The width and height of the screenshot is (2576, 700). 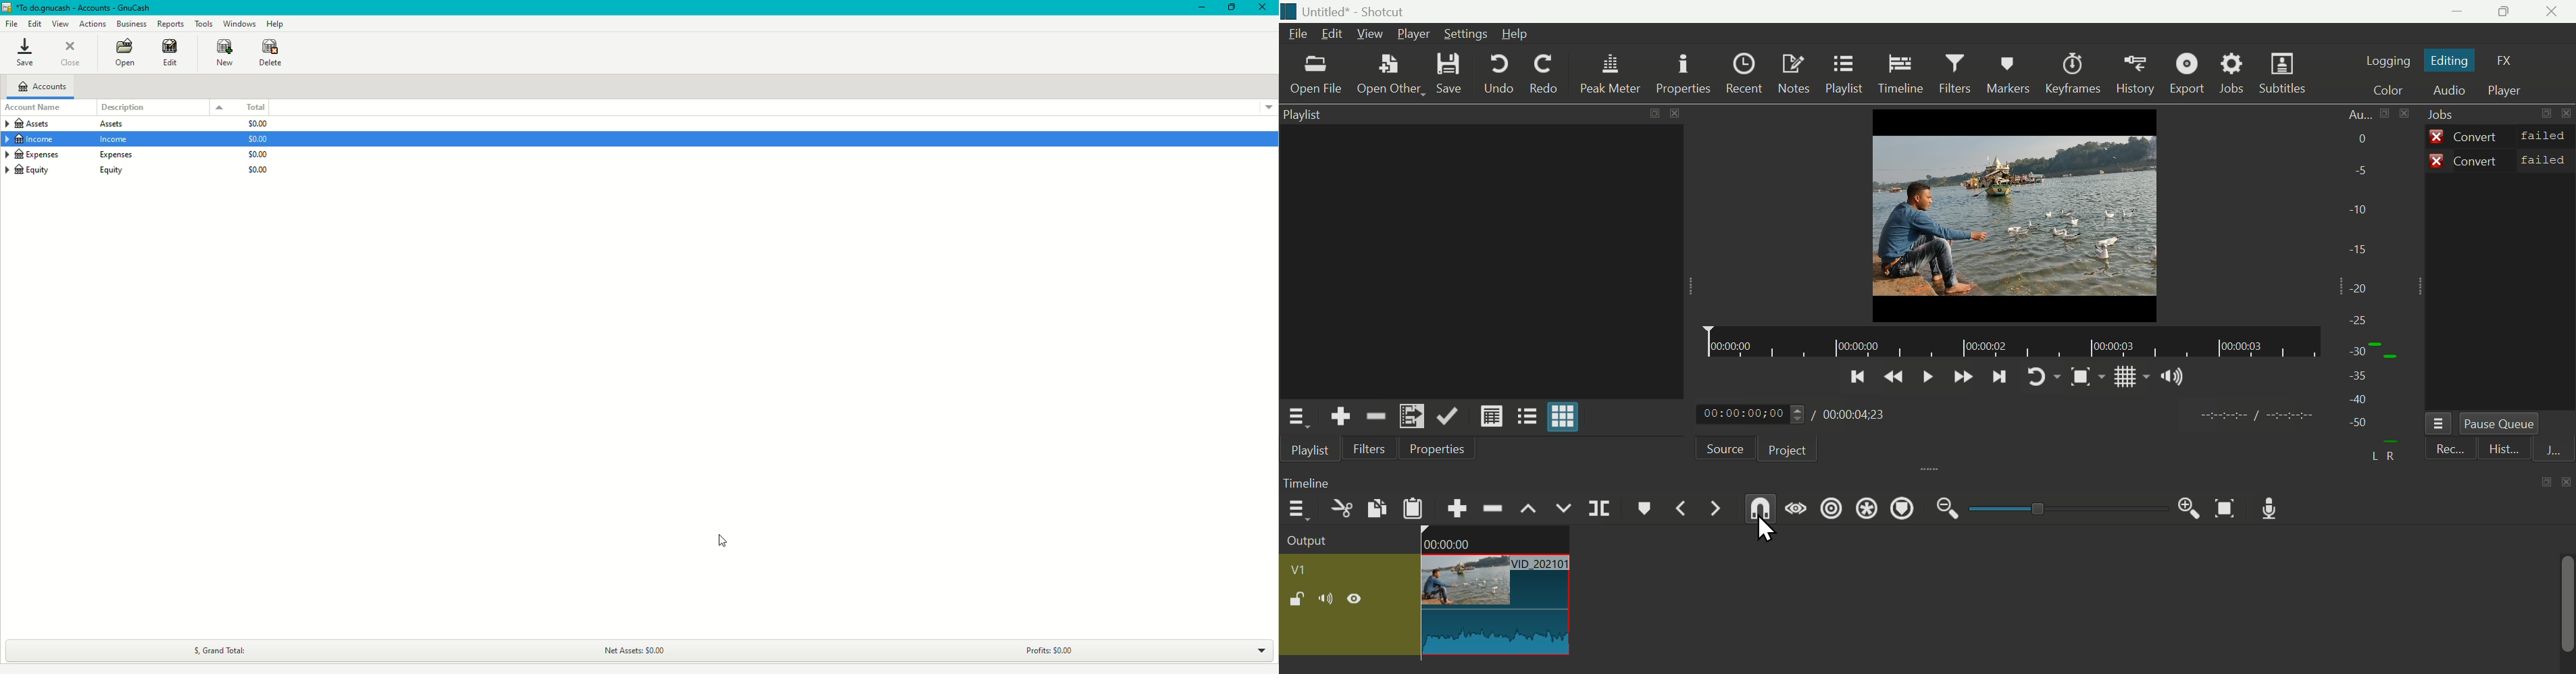 What do you see at coordinates (2454, 61) in the screenshot?
I see `Editing` at bounding box center [2454, 61].